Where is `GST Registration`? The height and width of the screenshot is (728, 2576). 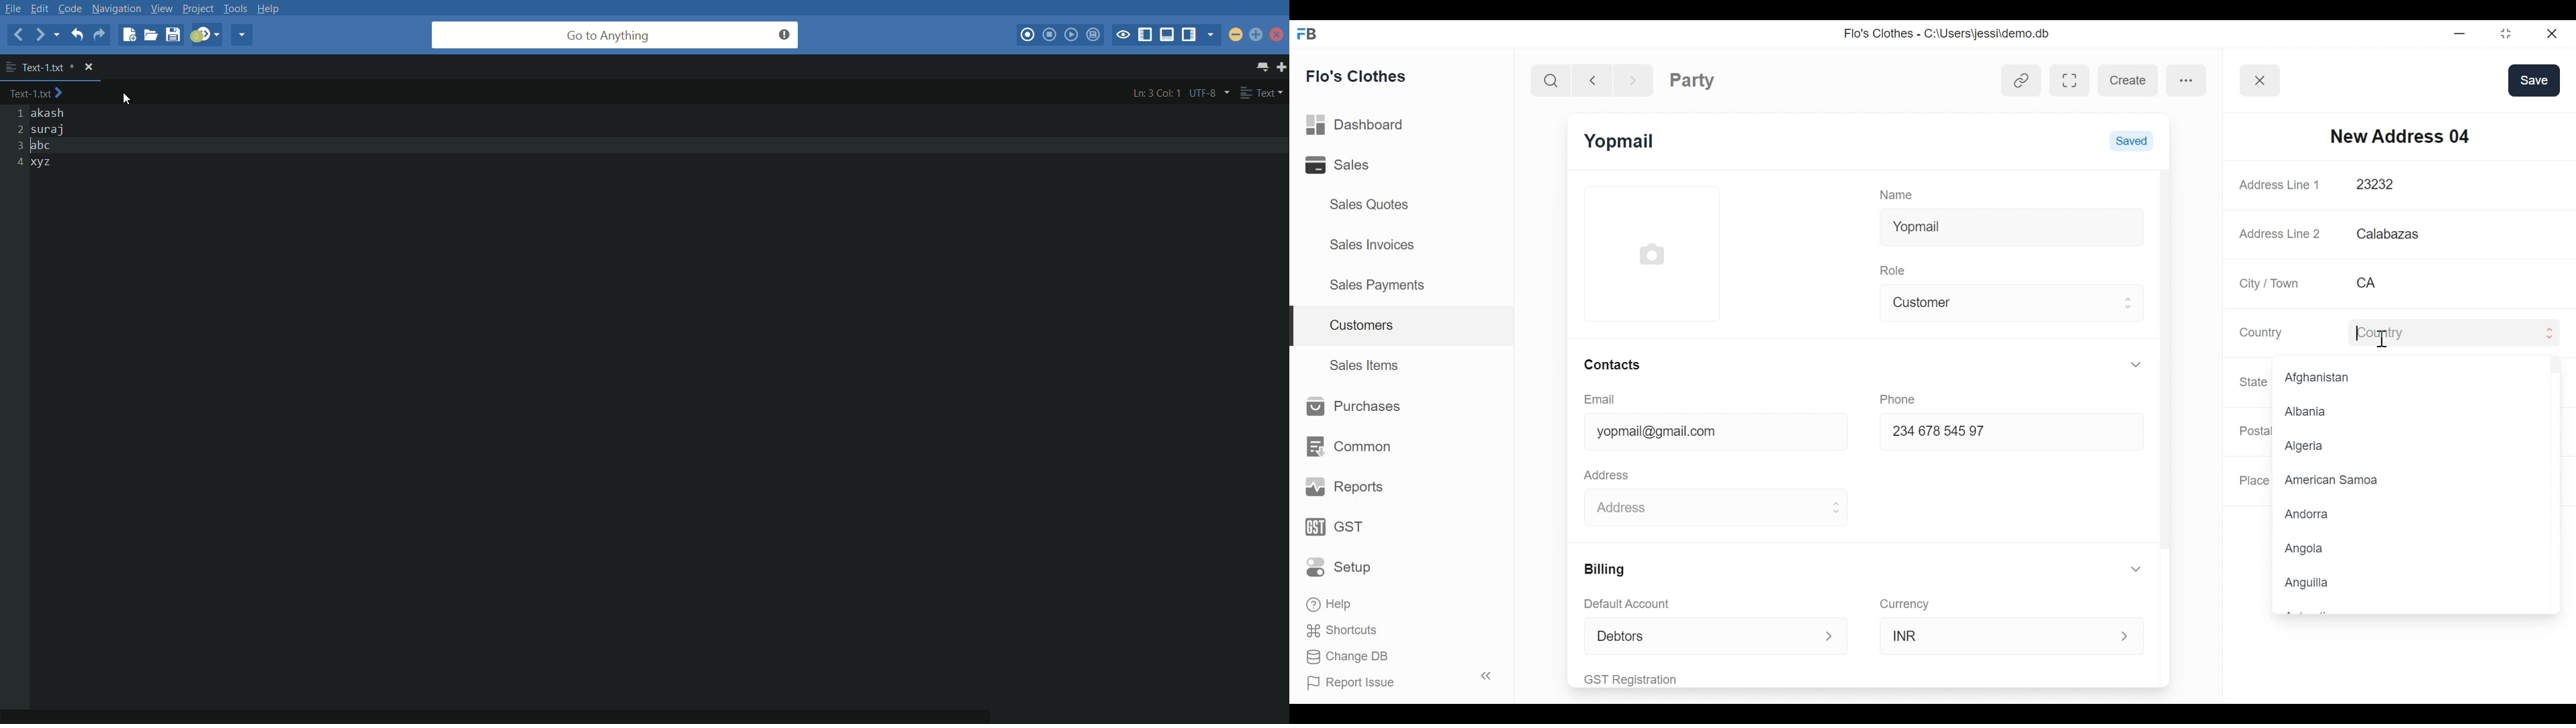
GST Registration is located at coordinates (1647, 679).